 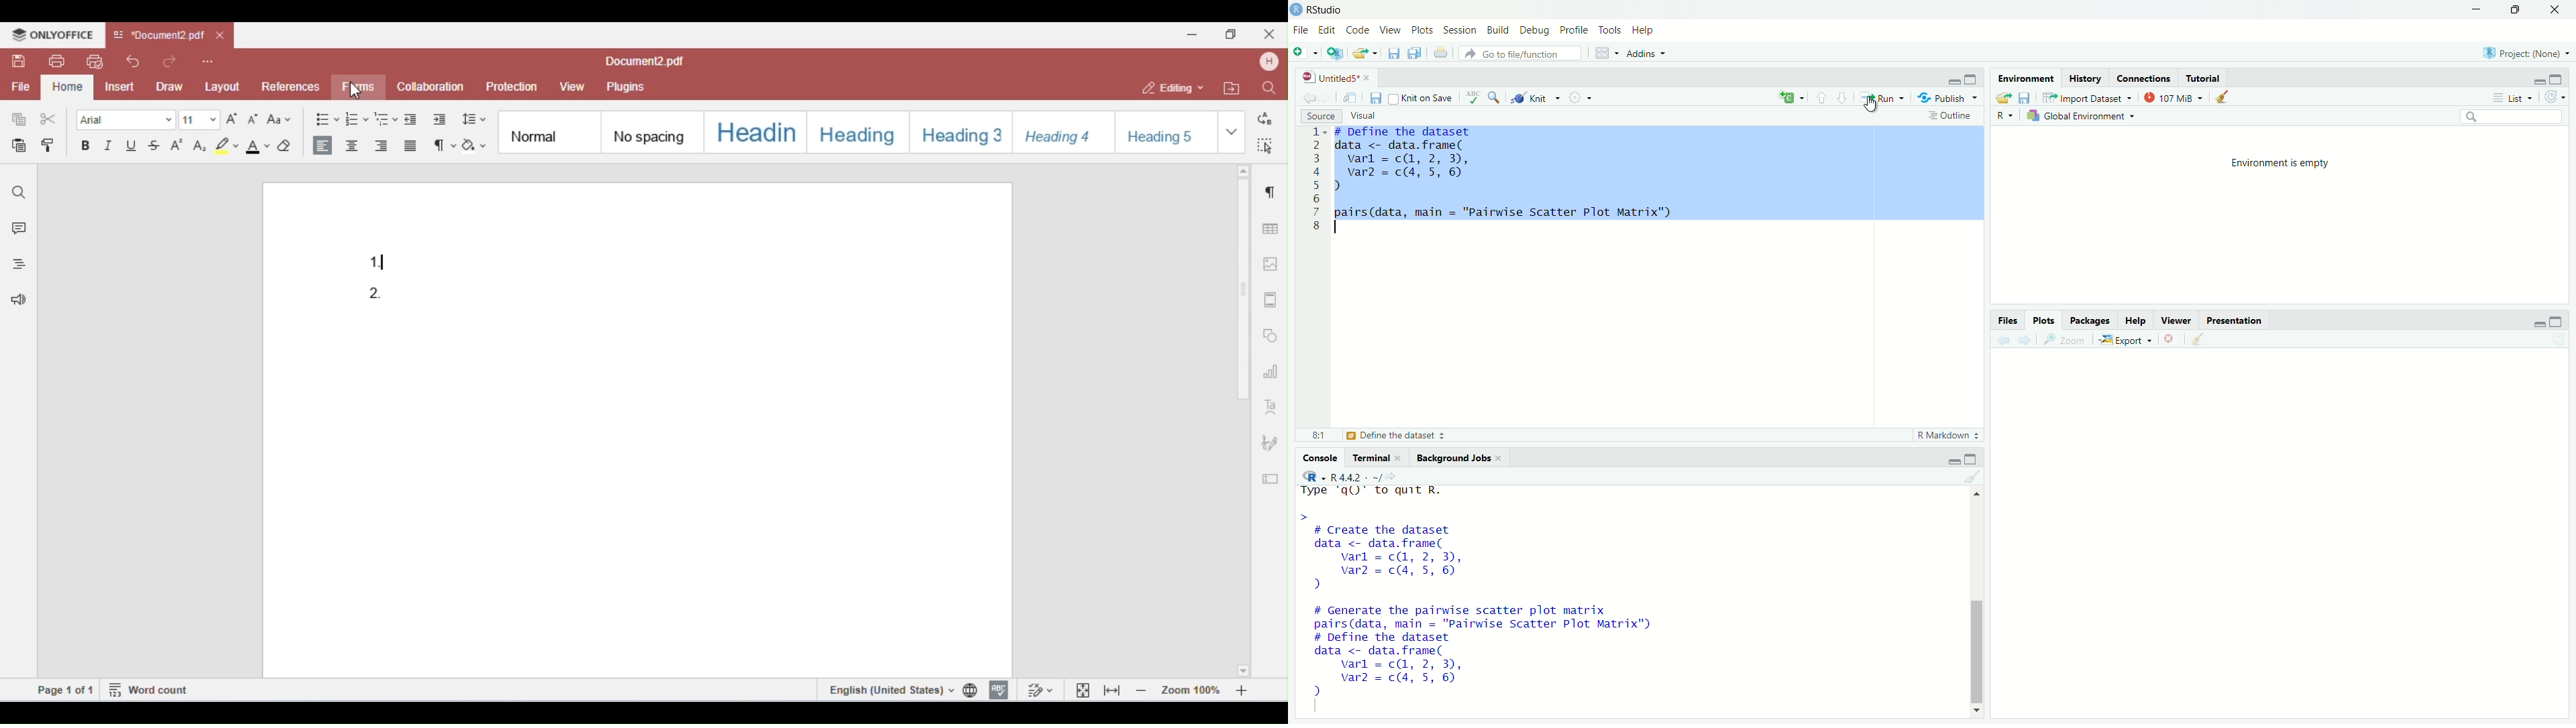 I want to click on Environment is empty, so click(x=2282, y=162).